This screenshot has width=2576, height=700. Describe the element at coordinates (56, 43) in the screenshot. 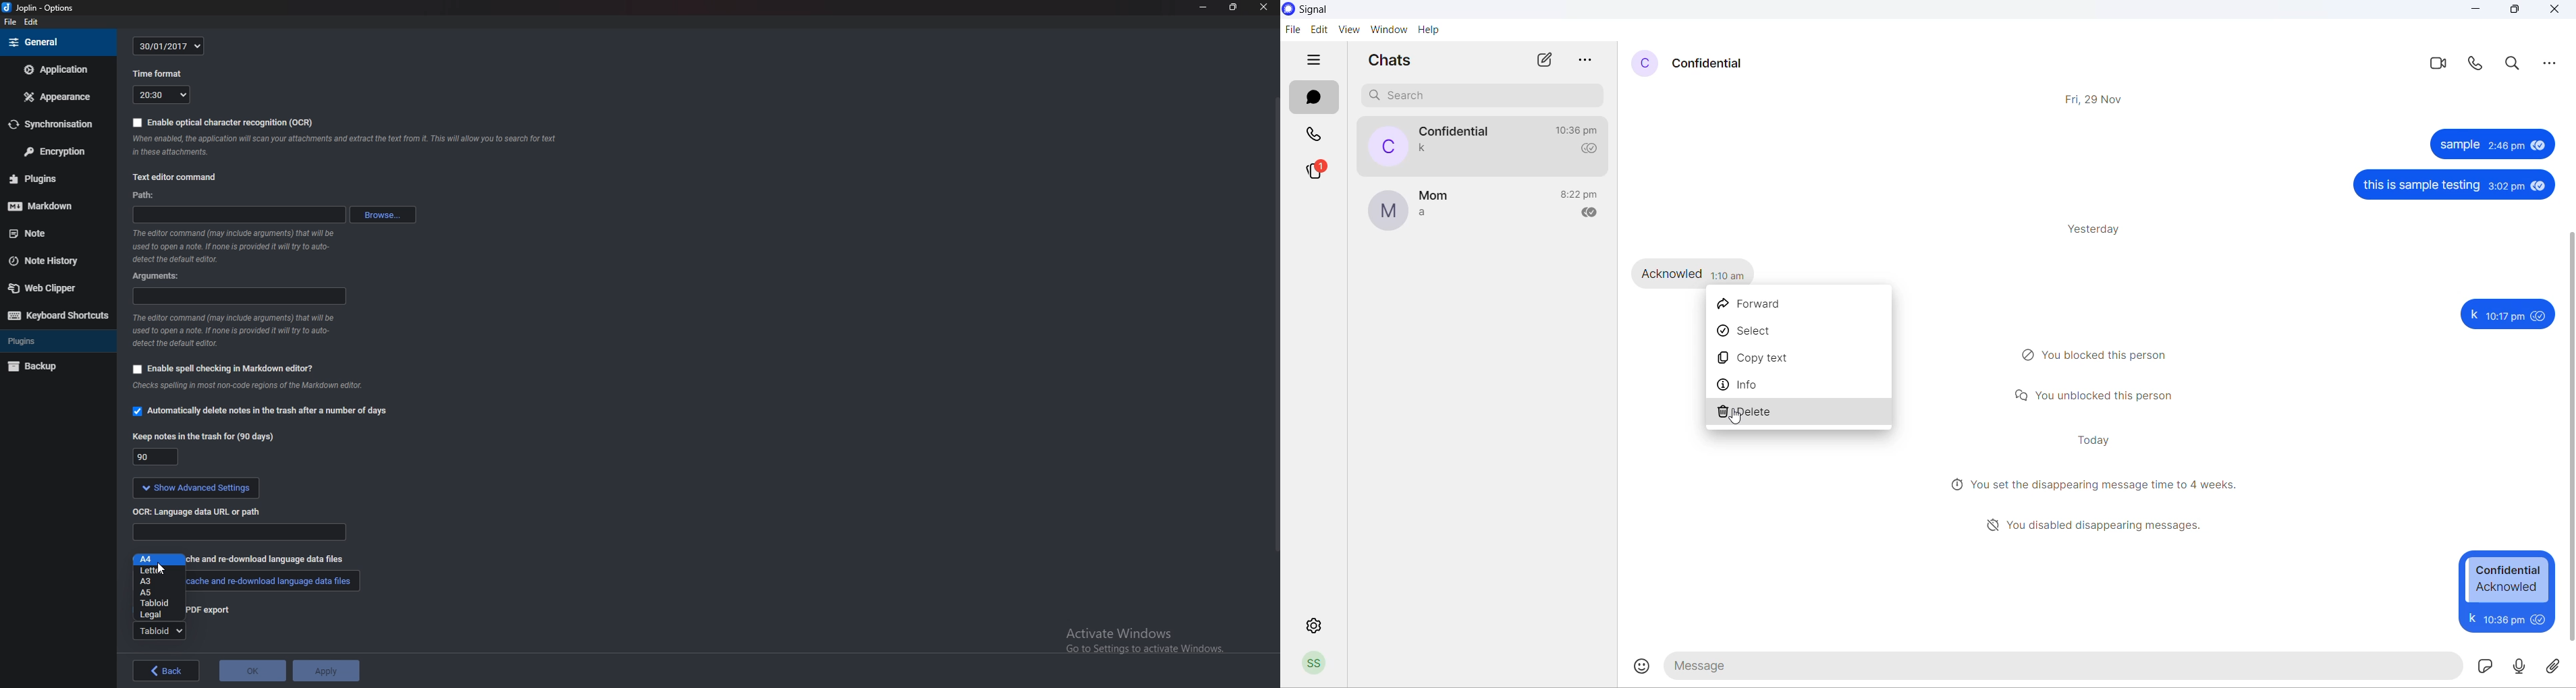

I see `General` at that location.